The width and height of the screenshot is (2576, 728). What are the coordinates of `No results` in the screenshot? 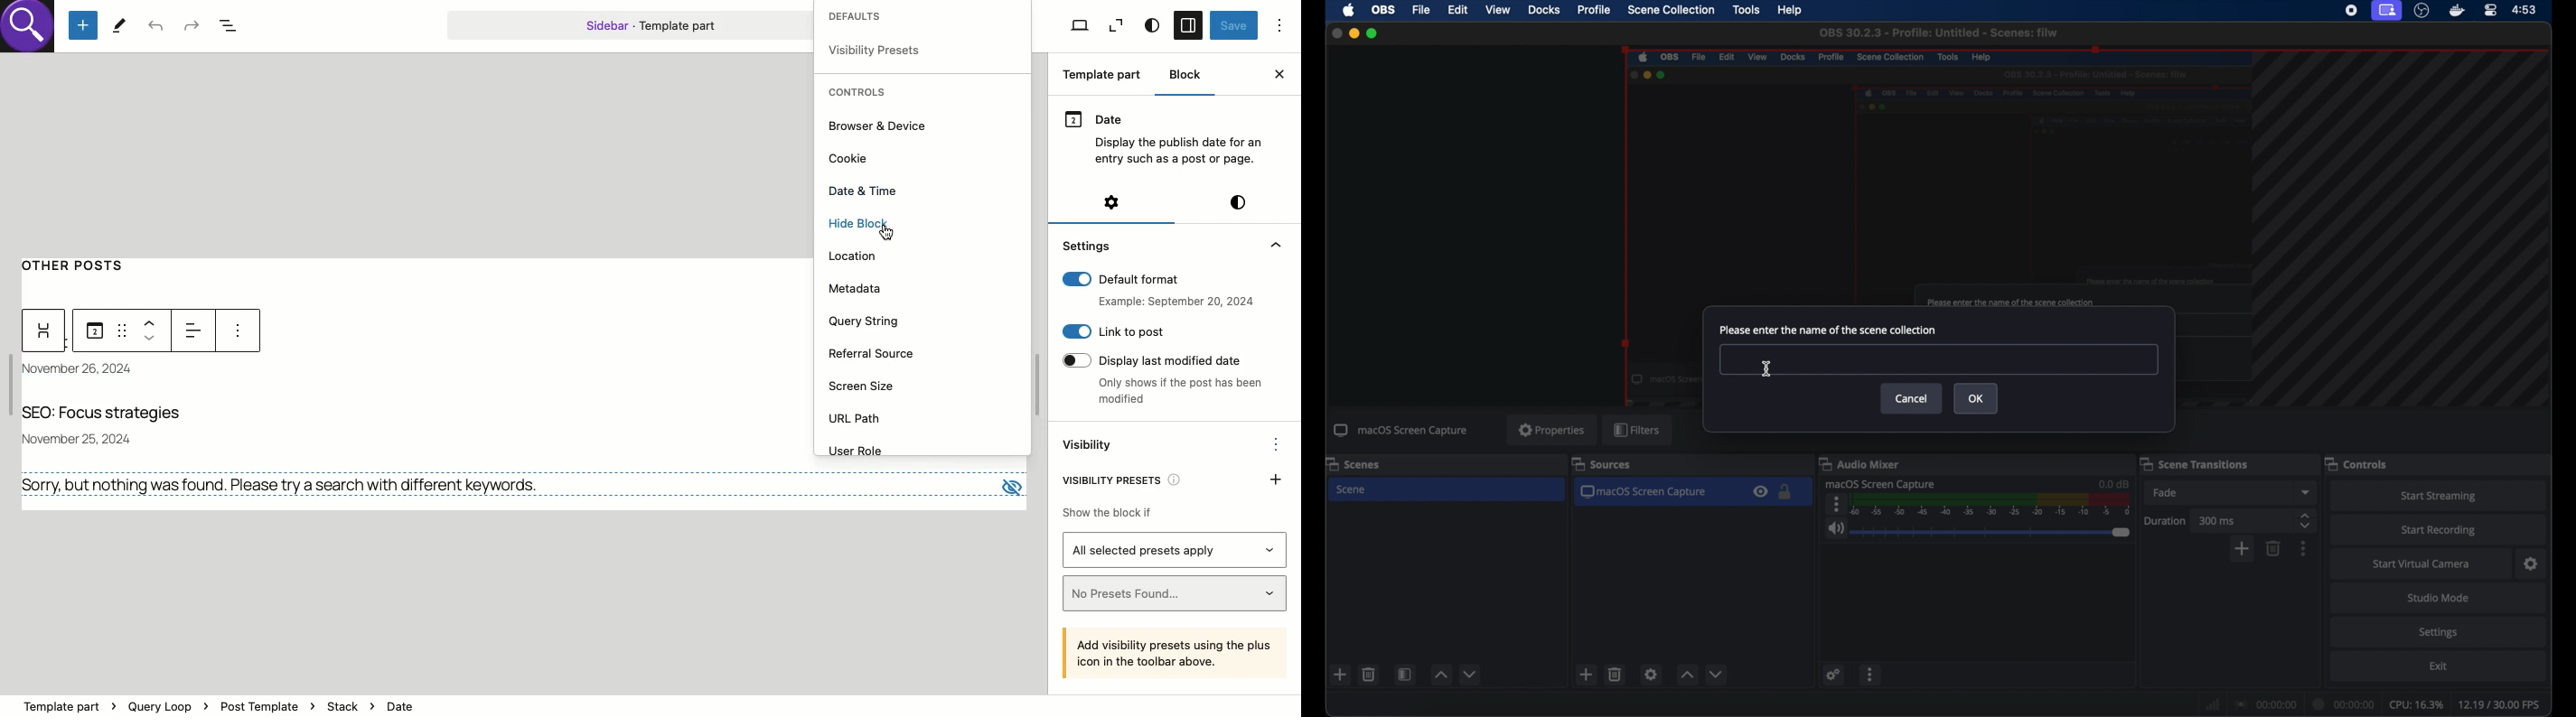 It's located at (287, 485).